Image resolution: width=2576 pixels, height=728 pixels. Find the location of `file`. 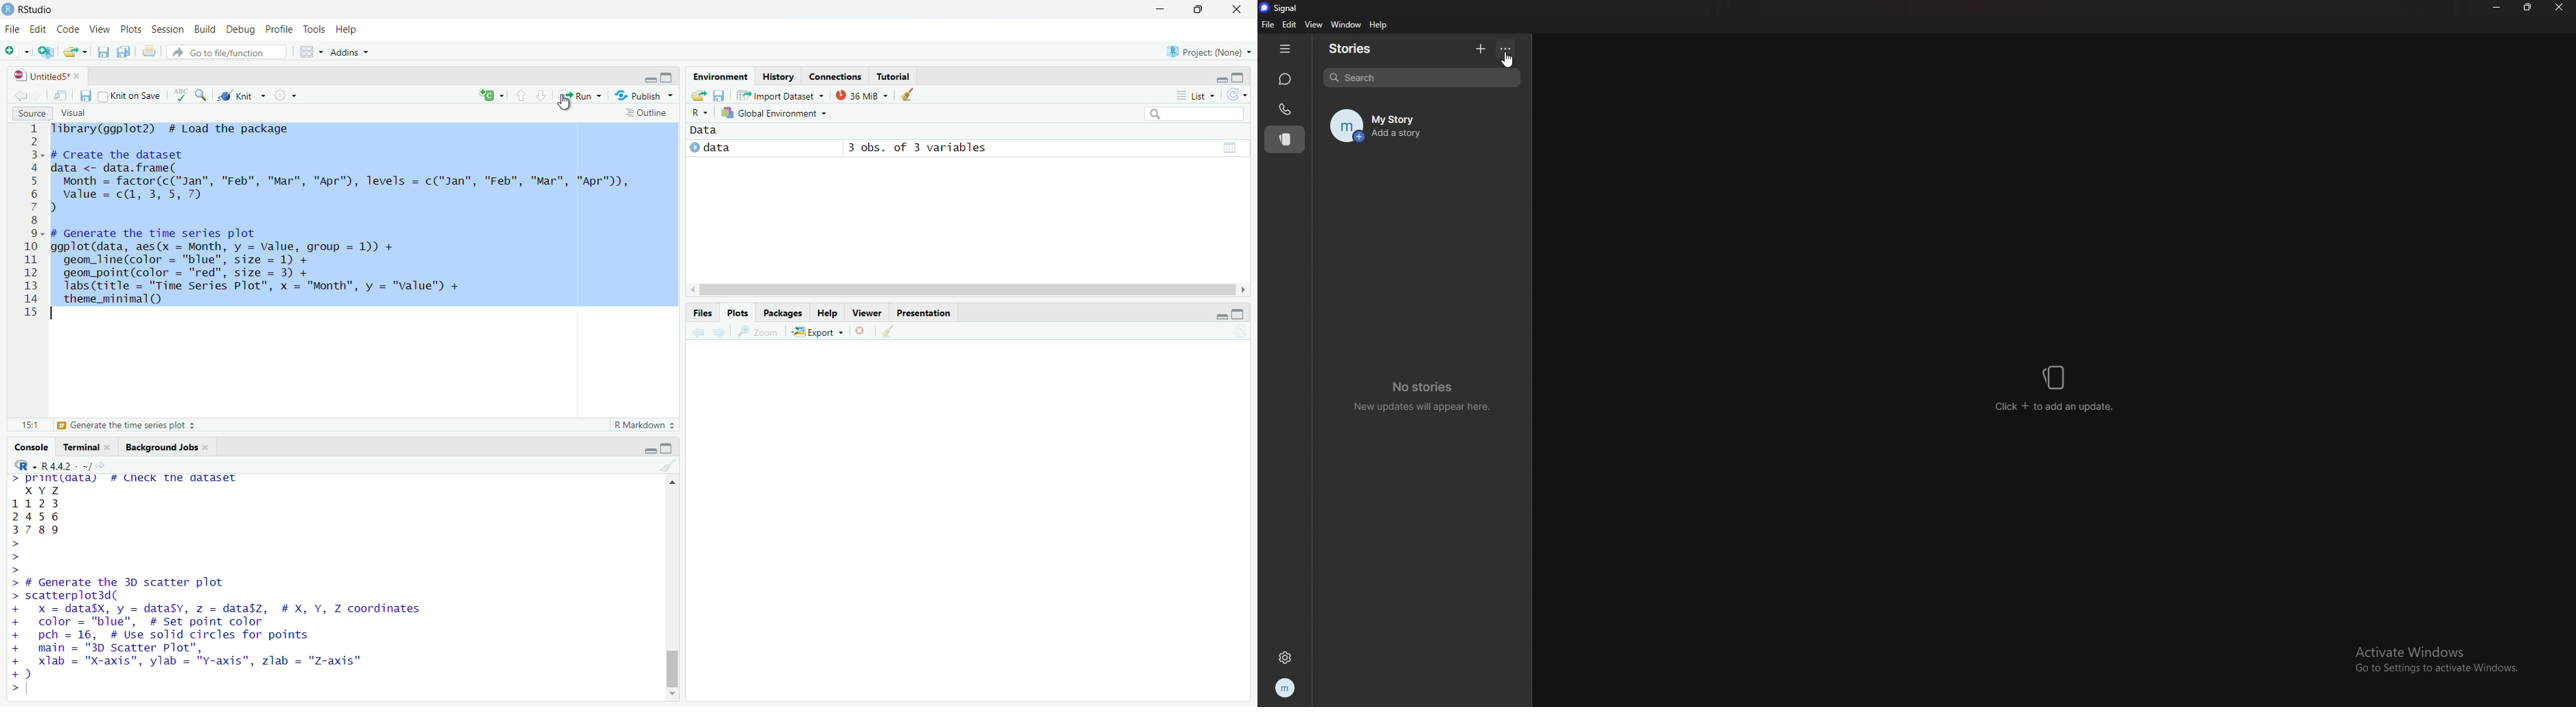

file is located at coordinates (1268, 25).